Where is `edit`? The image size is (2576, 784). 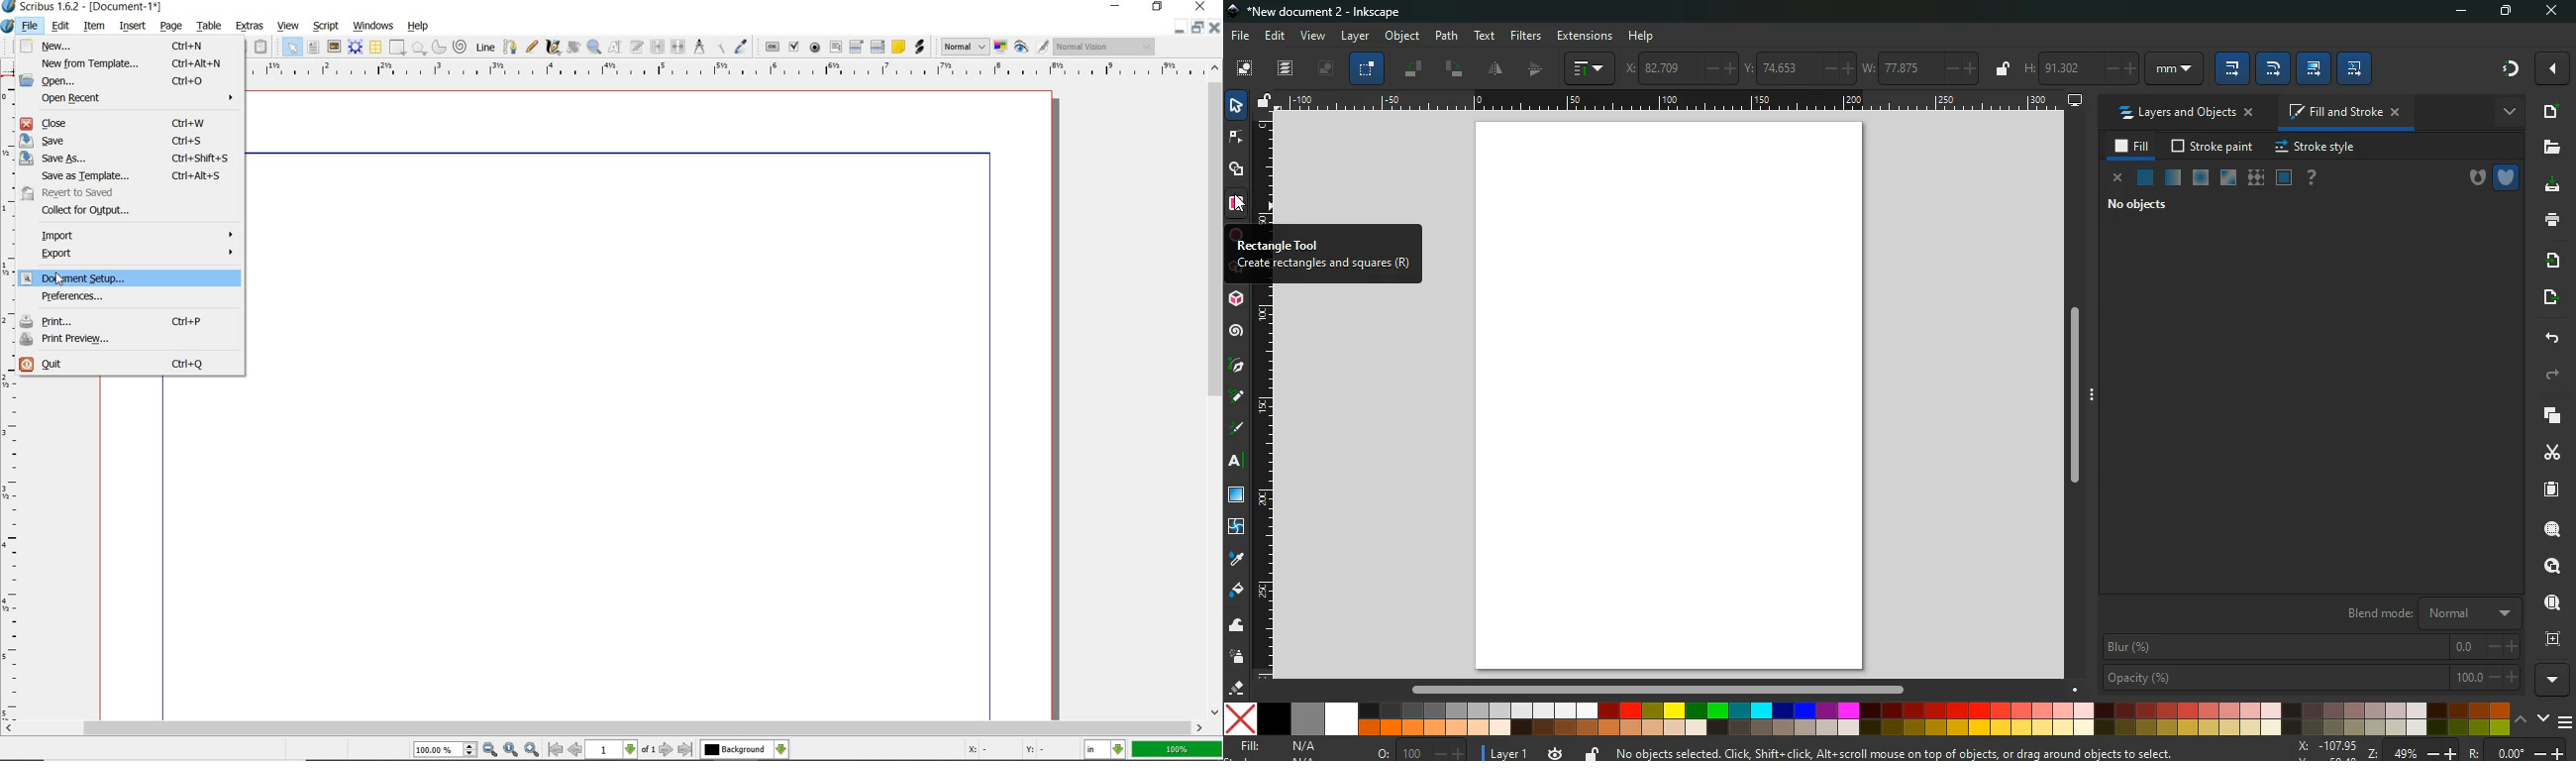
edit is located at coordinates (61, 26).